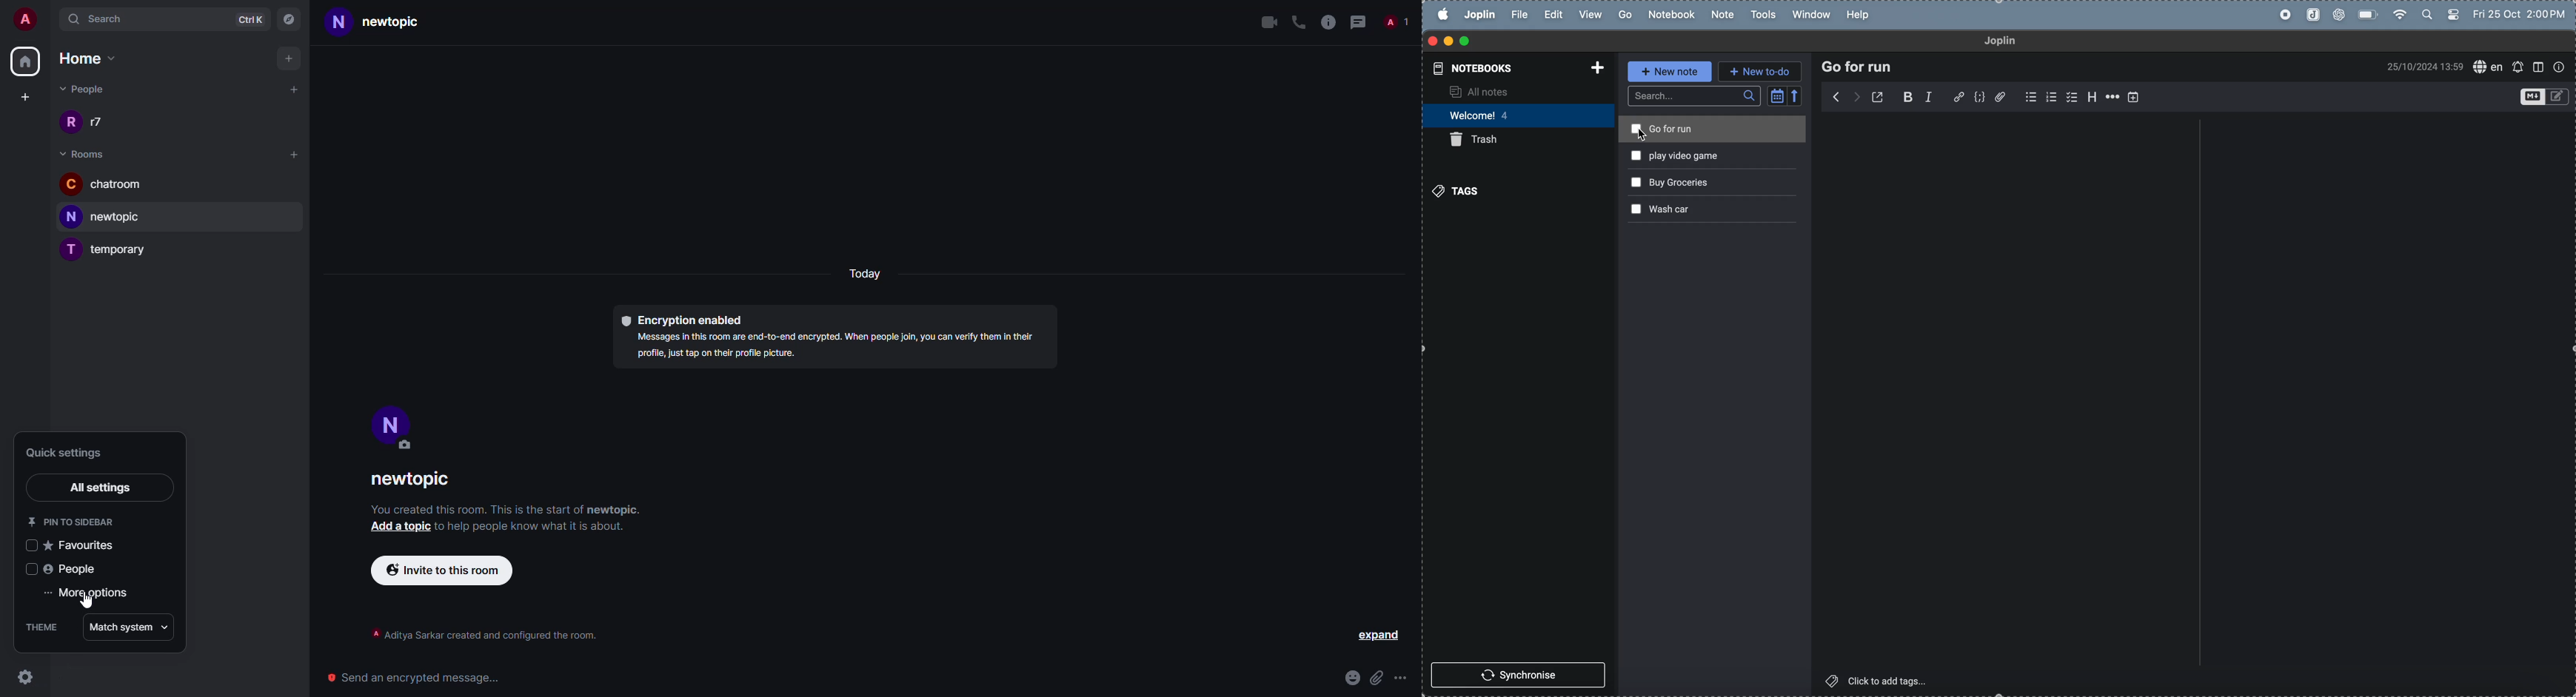  What do you see at coordinates (2561, 67) in the screenshot?
I see `info` at bounding box center [2561, 67].